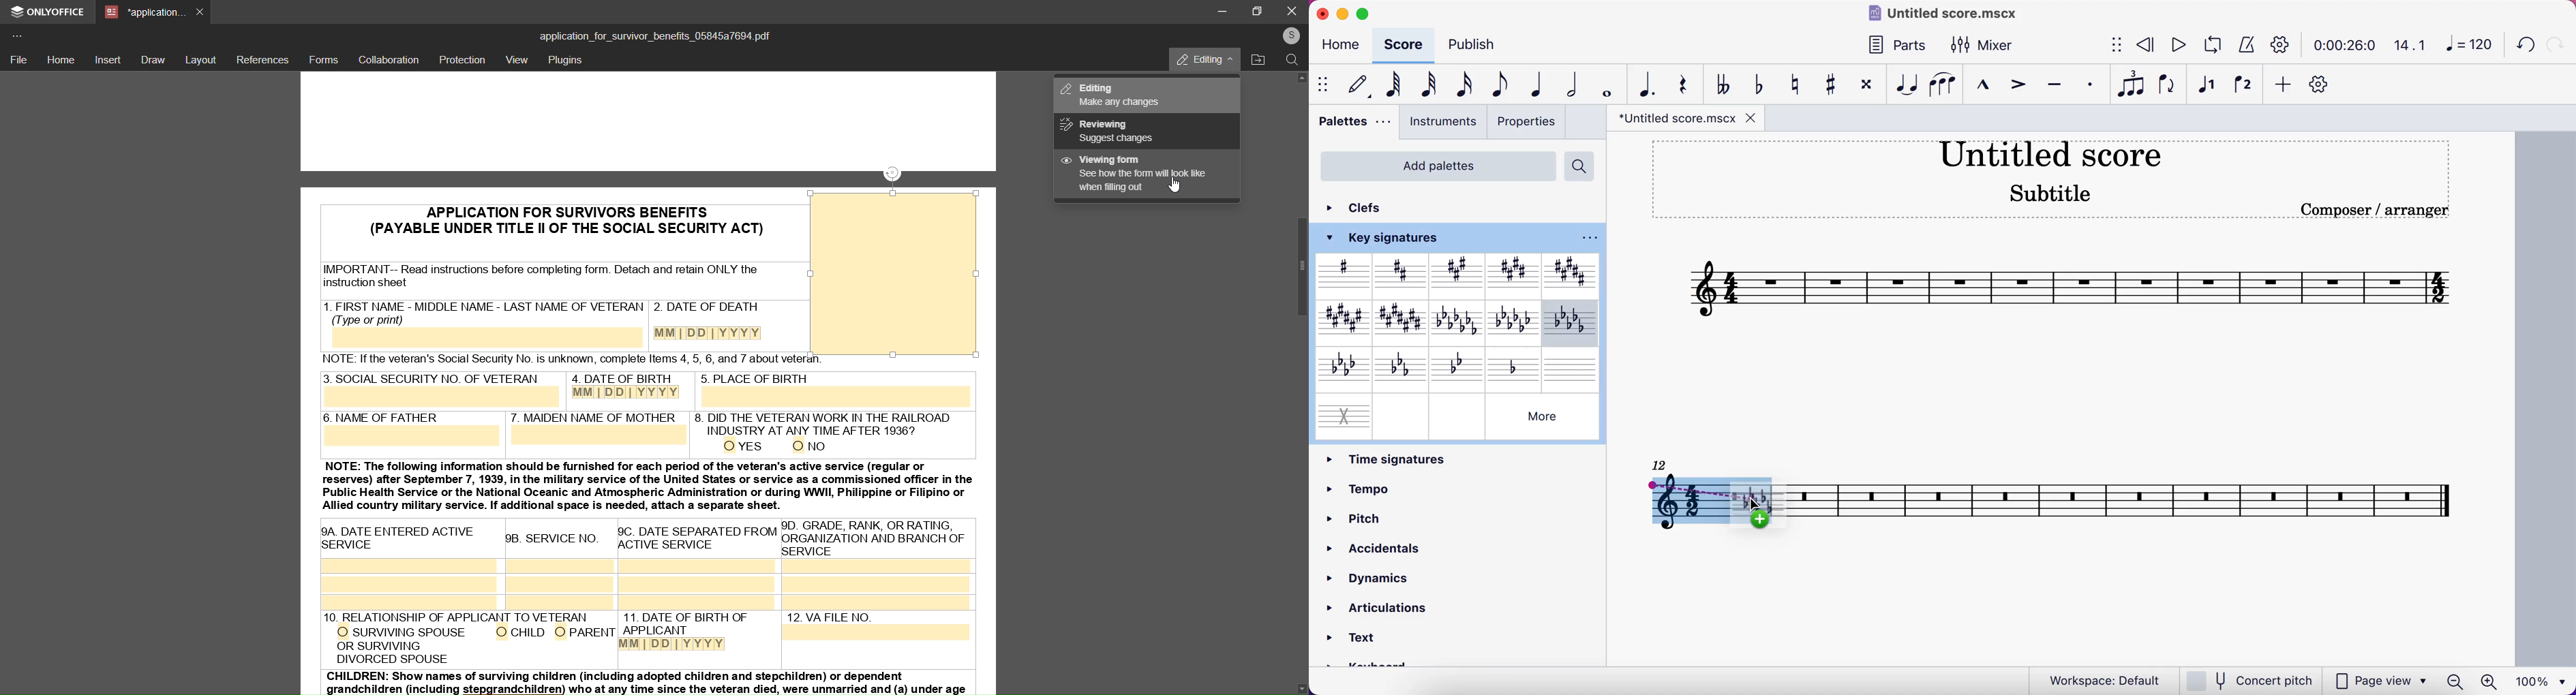 The width and height of the screenshot is (2576, 700). Describe the element at coordinates (2020, 90) in the screenshot. I see `accent` at that location.